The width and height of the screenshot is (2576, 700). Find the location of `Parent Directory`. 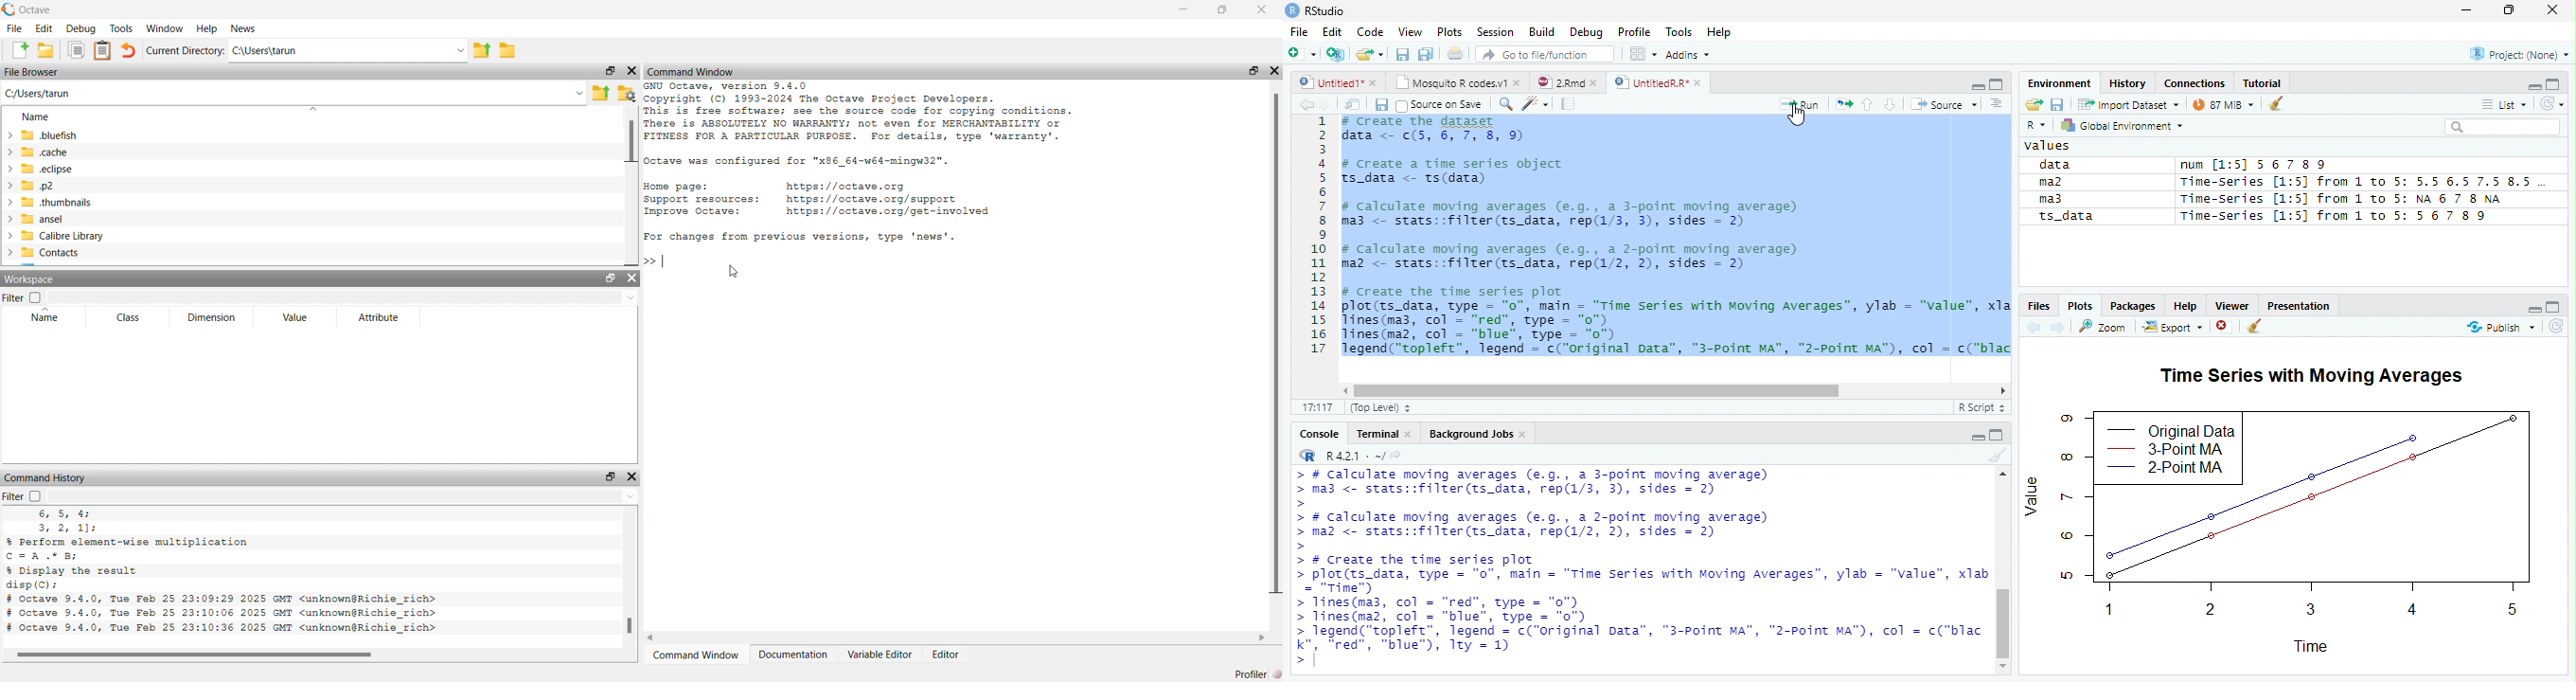

Parent Directory is located at coordinates (481, 51).